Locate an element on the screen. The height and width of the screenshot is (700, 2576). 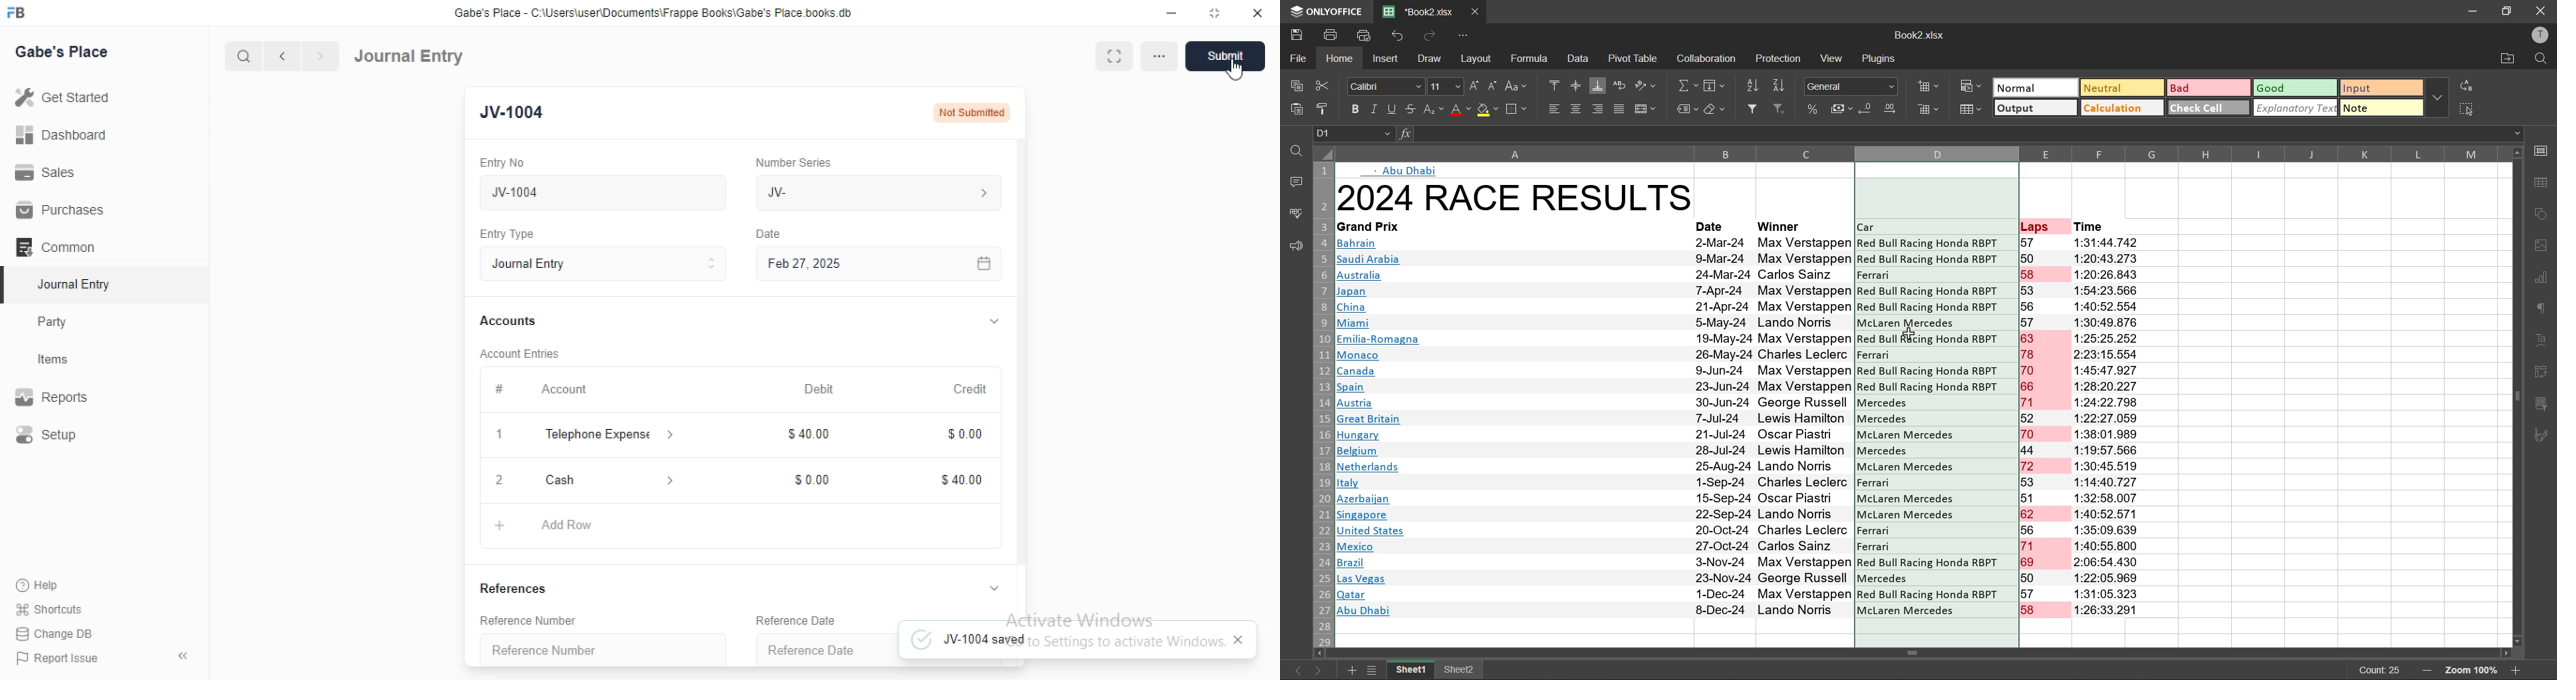
Get Started is located at coordinates (66, 97).